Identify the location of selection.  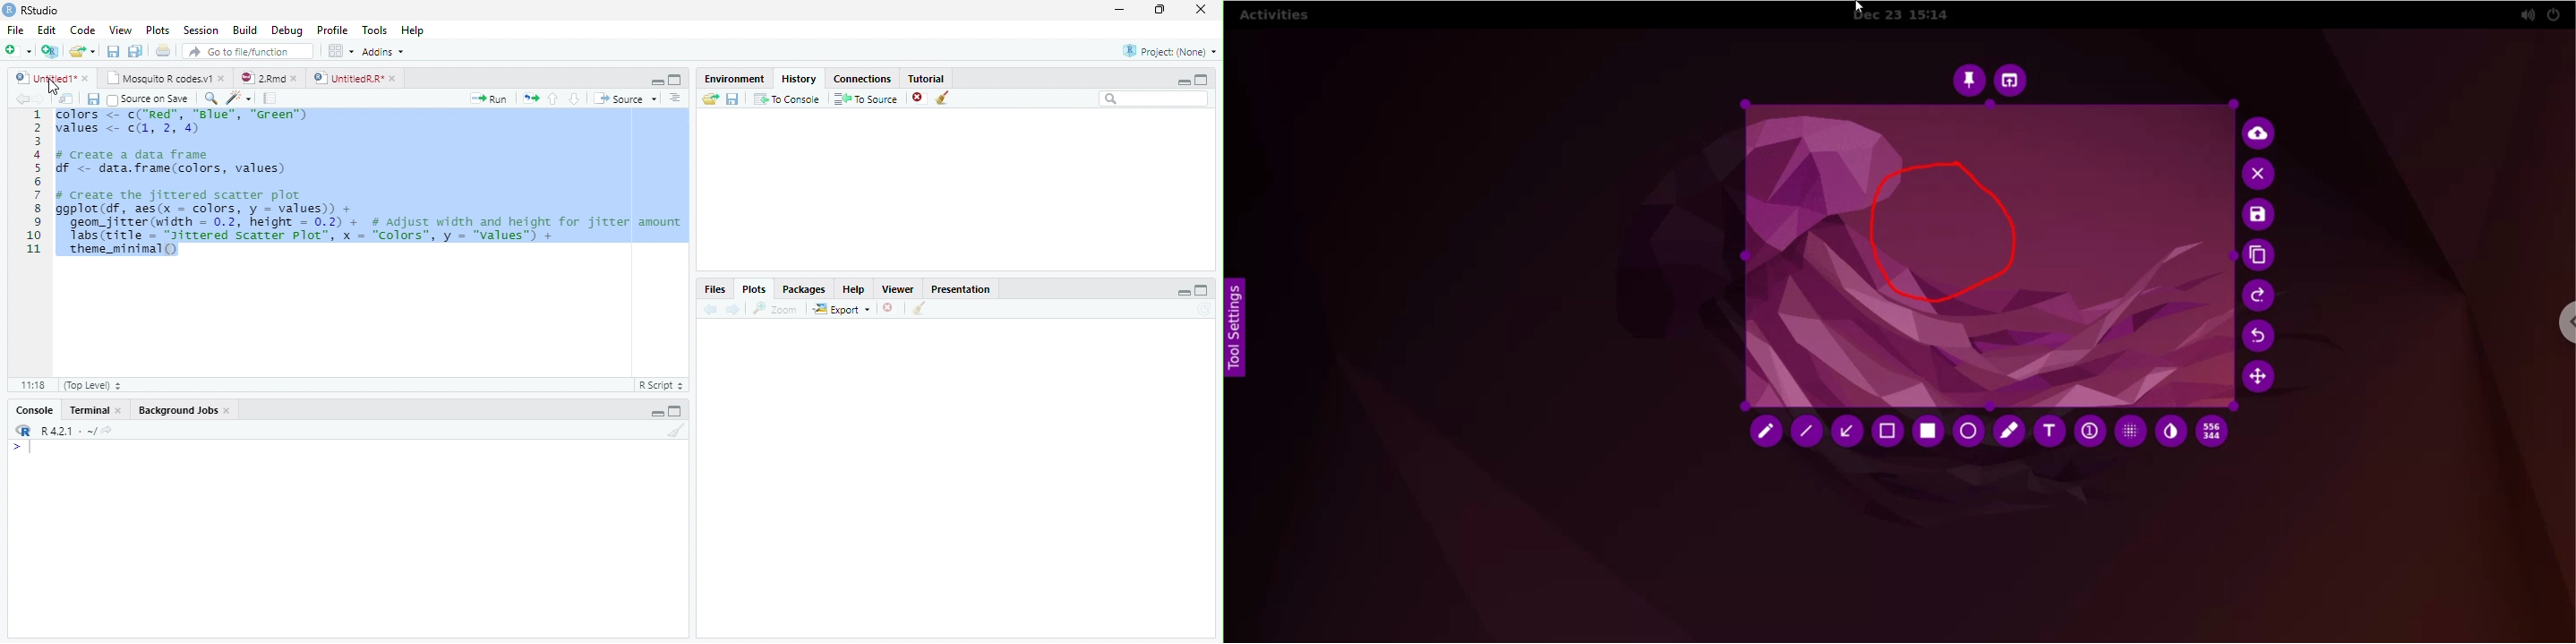
(1891, 431).